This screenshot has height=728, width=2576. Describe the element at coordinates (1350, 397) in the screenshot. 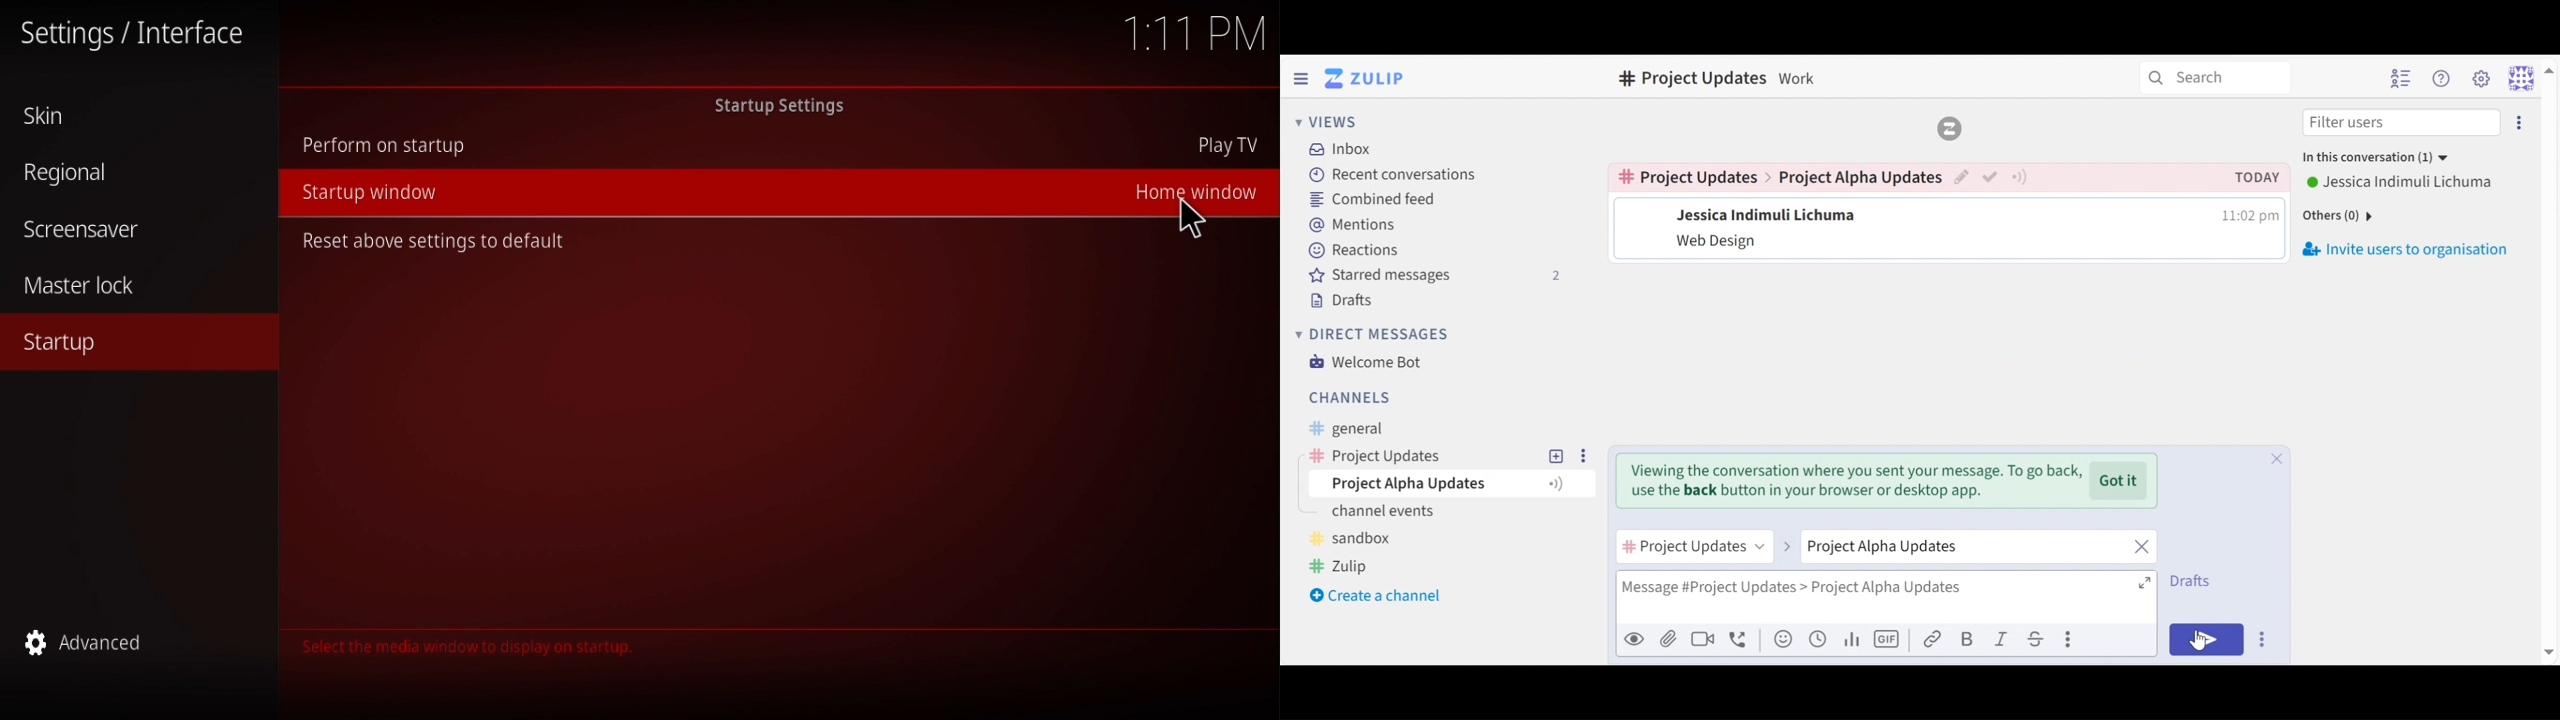

I see `Channel` at that location.